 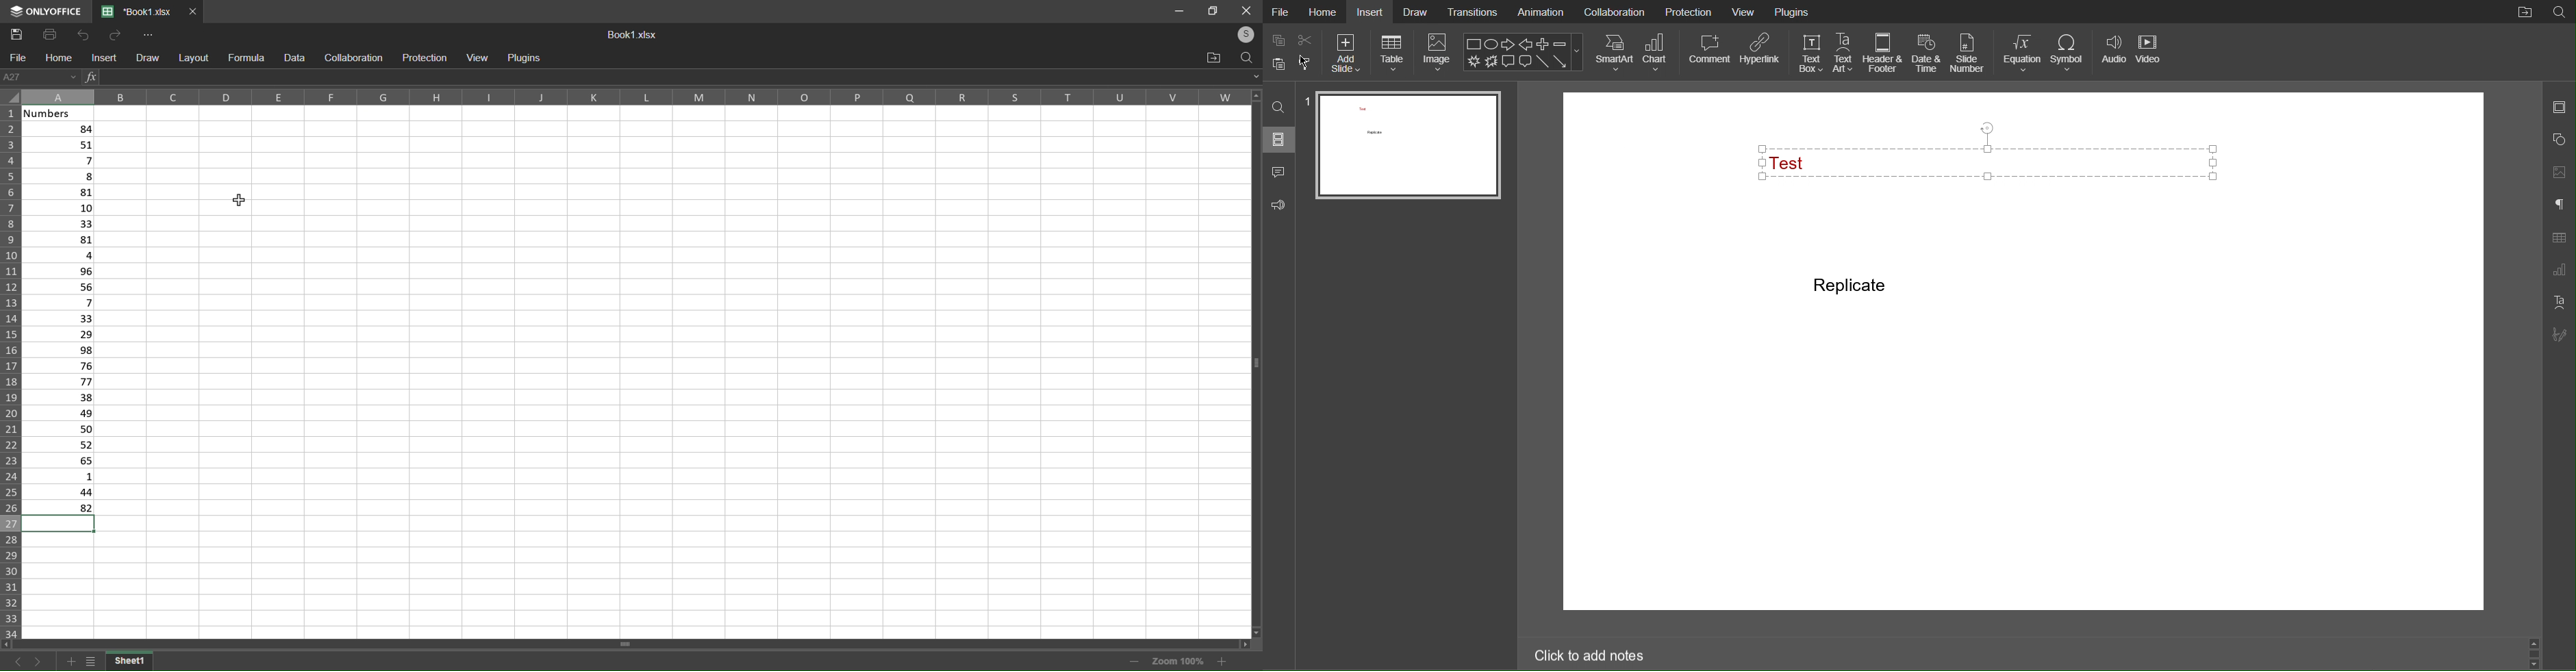 I want to click on Row label, so click(x=12, y=372).